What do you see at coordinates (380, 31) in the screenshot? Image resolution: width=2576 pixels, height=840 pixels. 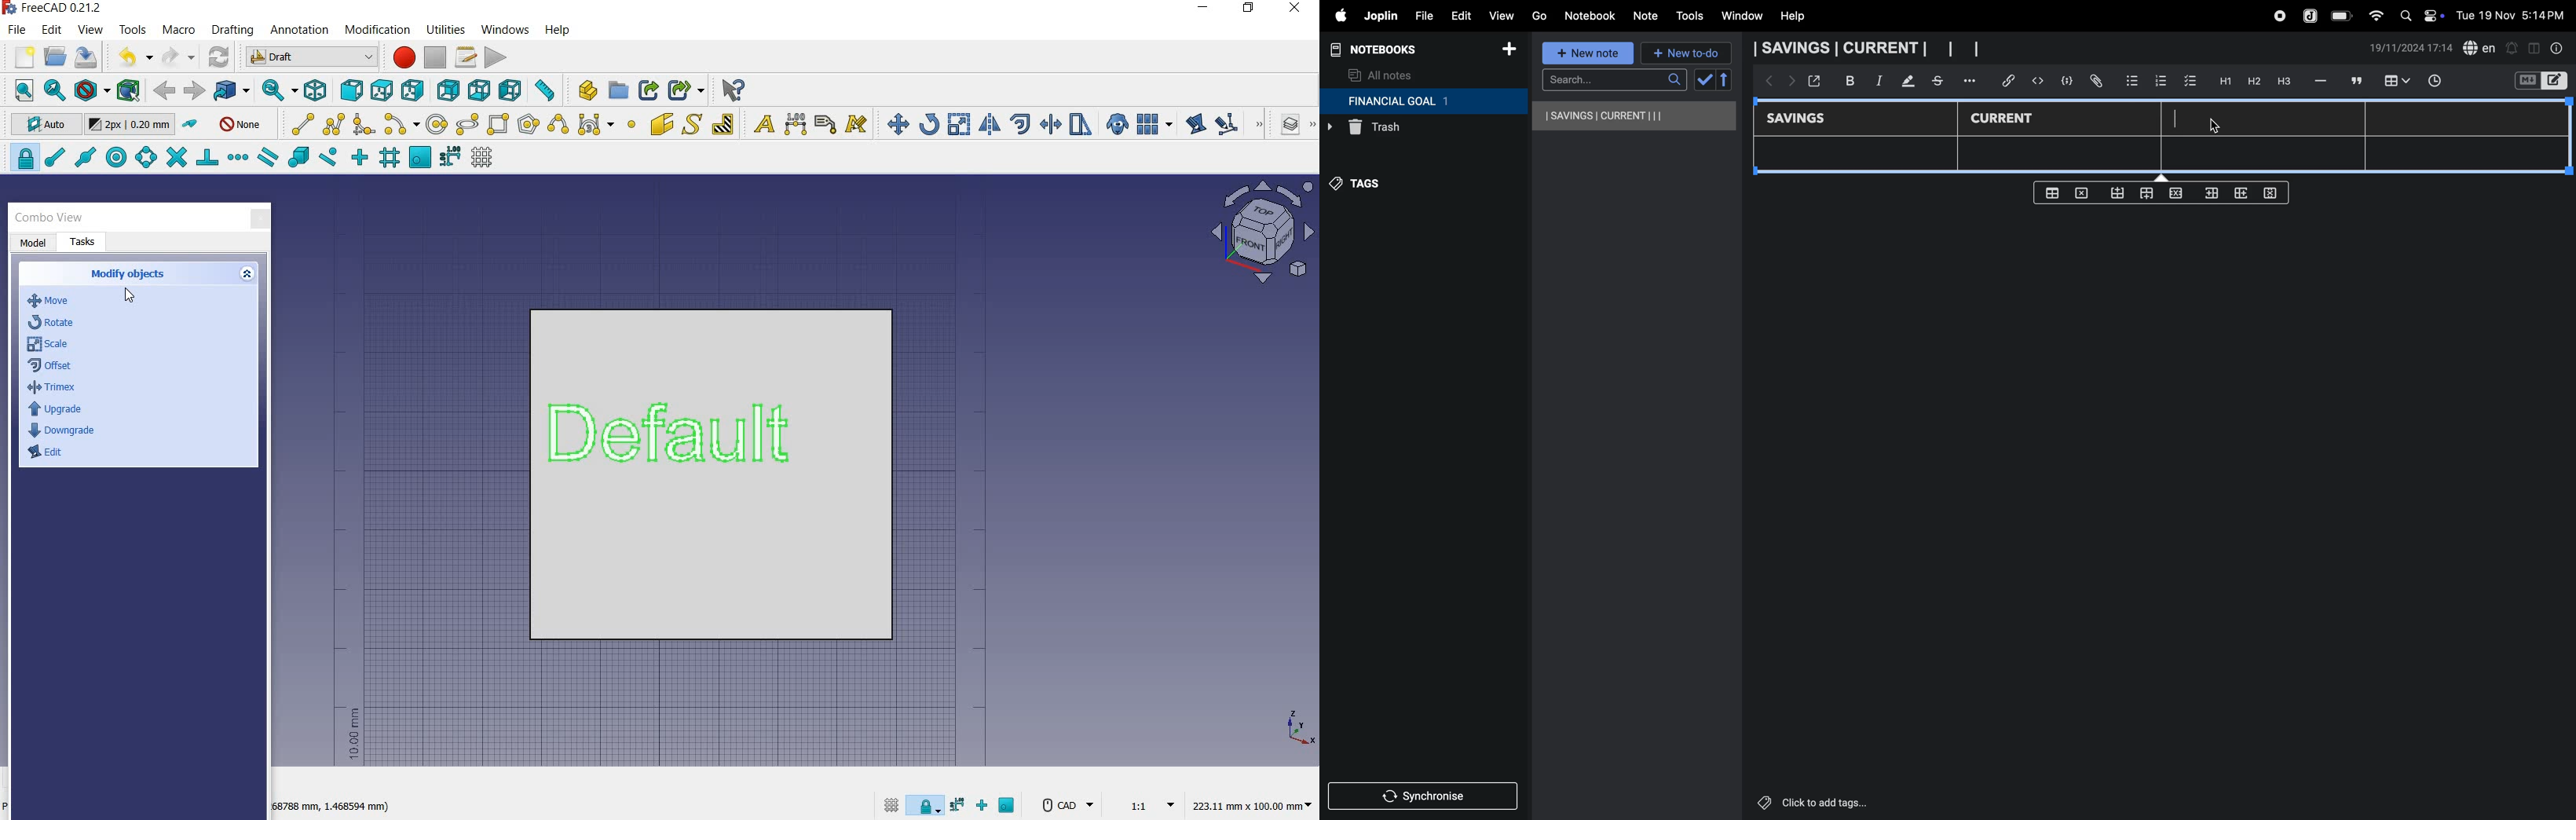 I see `modification` at bounding box center [380, 31].